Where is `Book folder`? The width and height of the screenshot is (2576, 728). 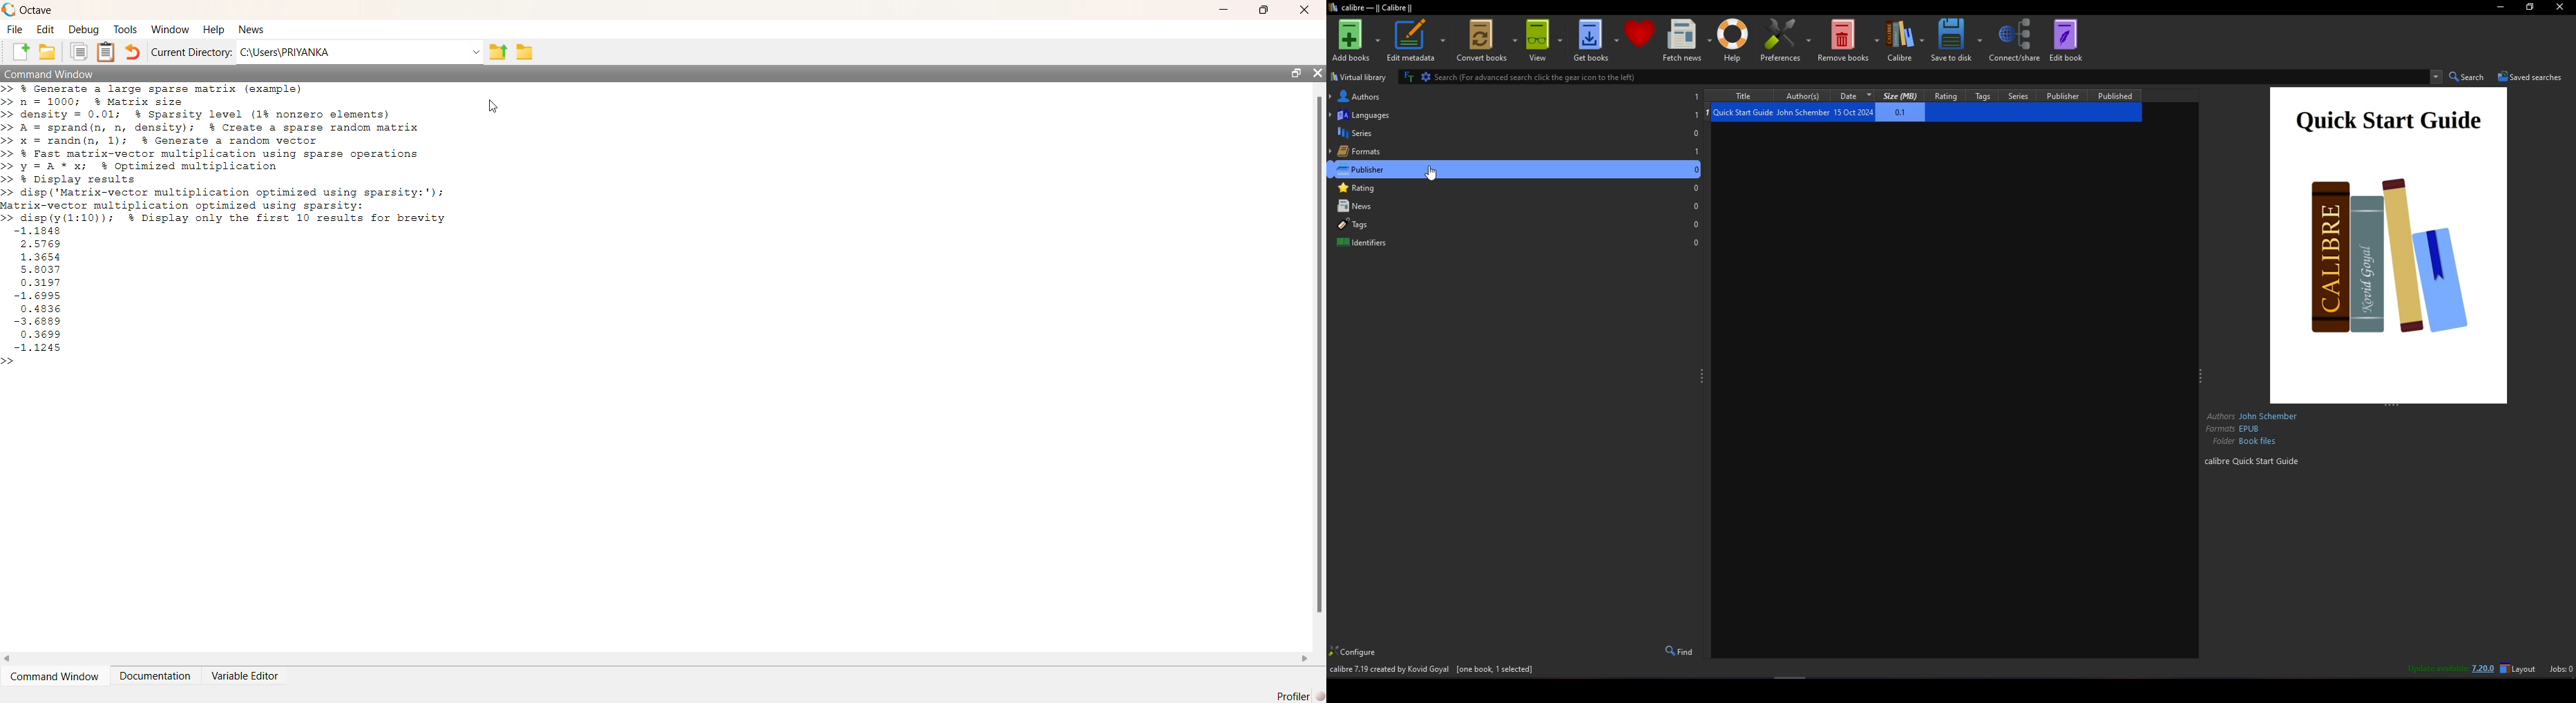
Book folder is located at coordinates (2244, 442).